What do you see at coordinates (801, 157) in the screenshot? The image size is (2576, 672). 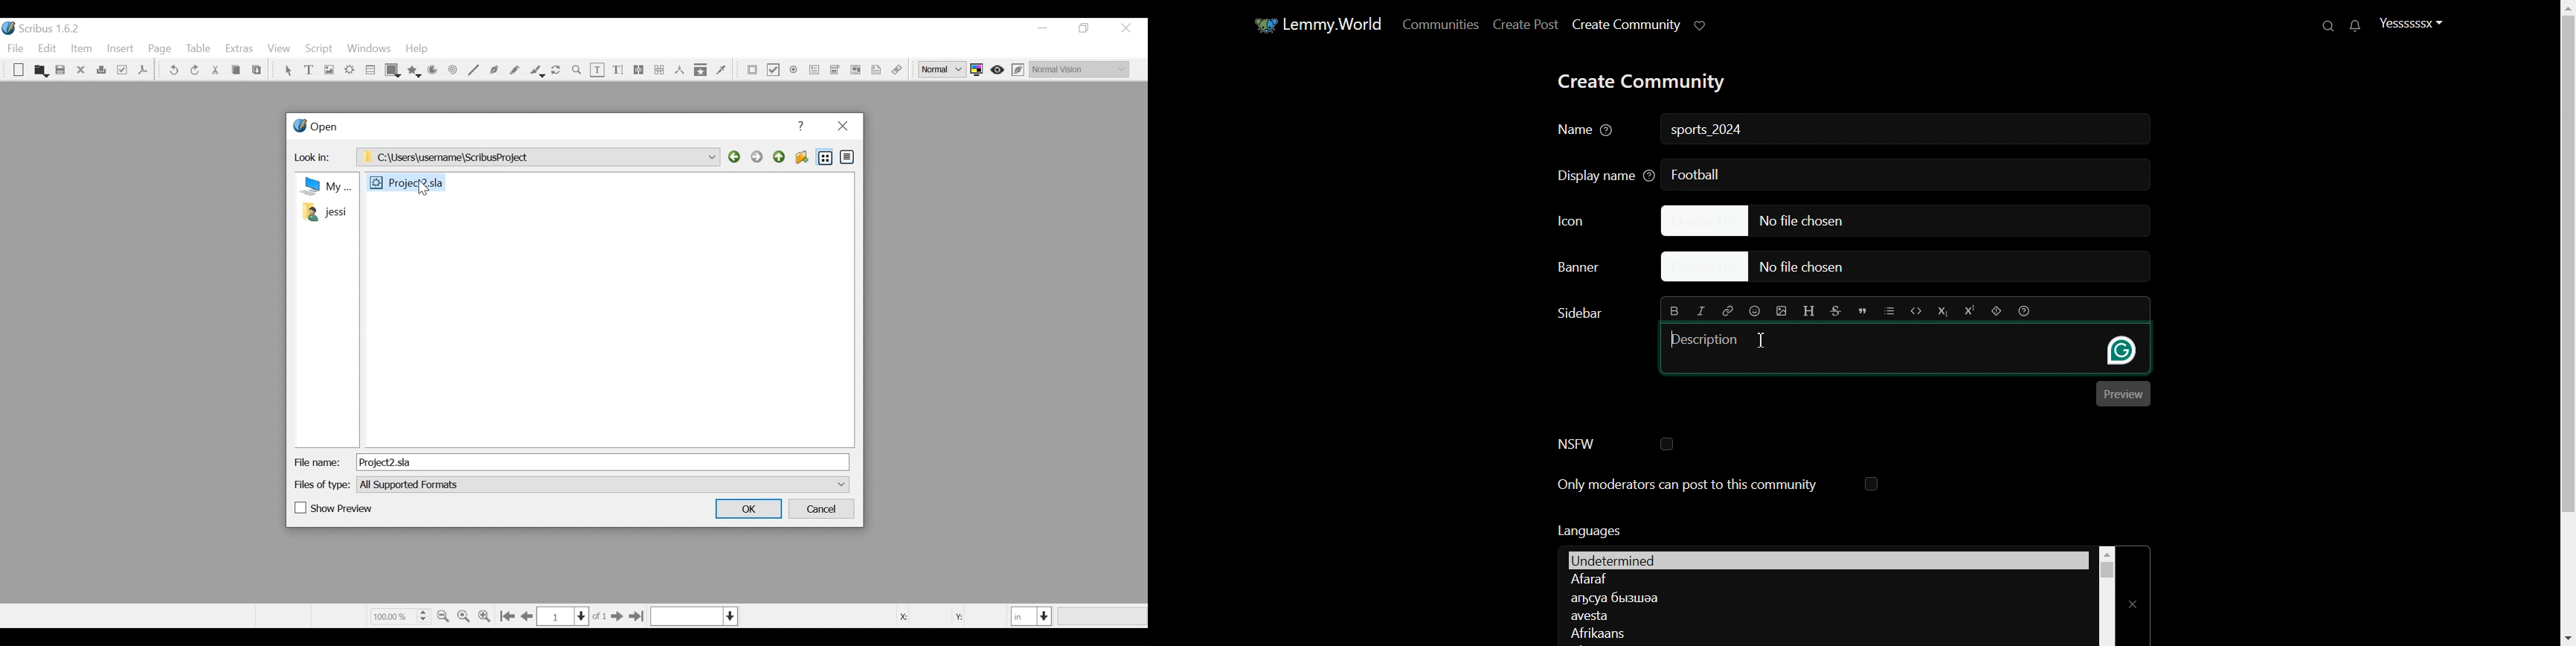 I see `Create Folder` at bounding box center [801, 157].